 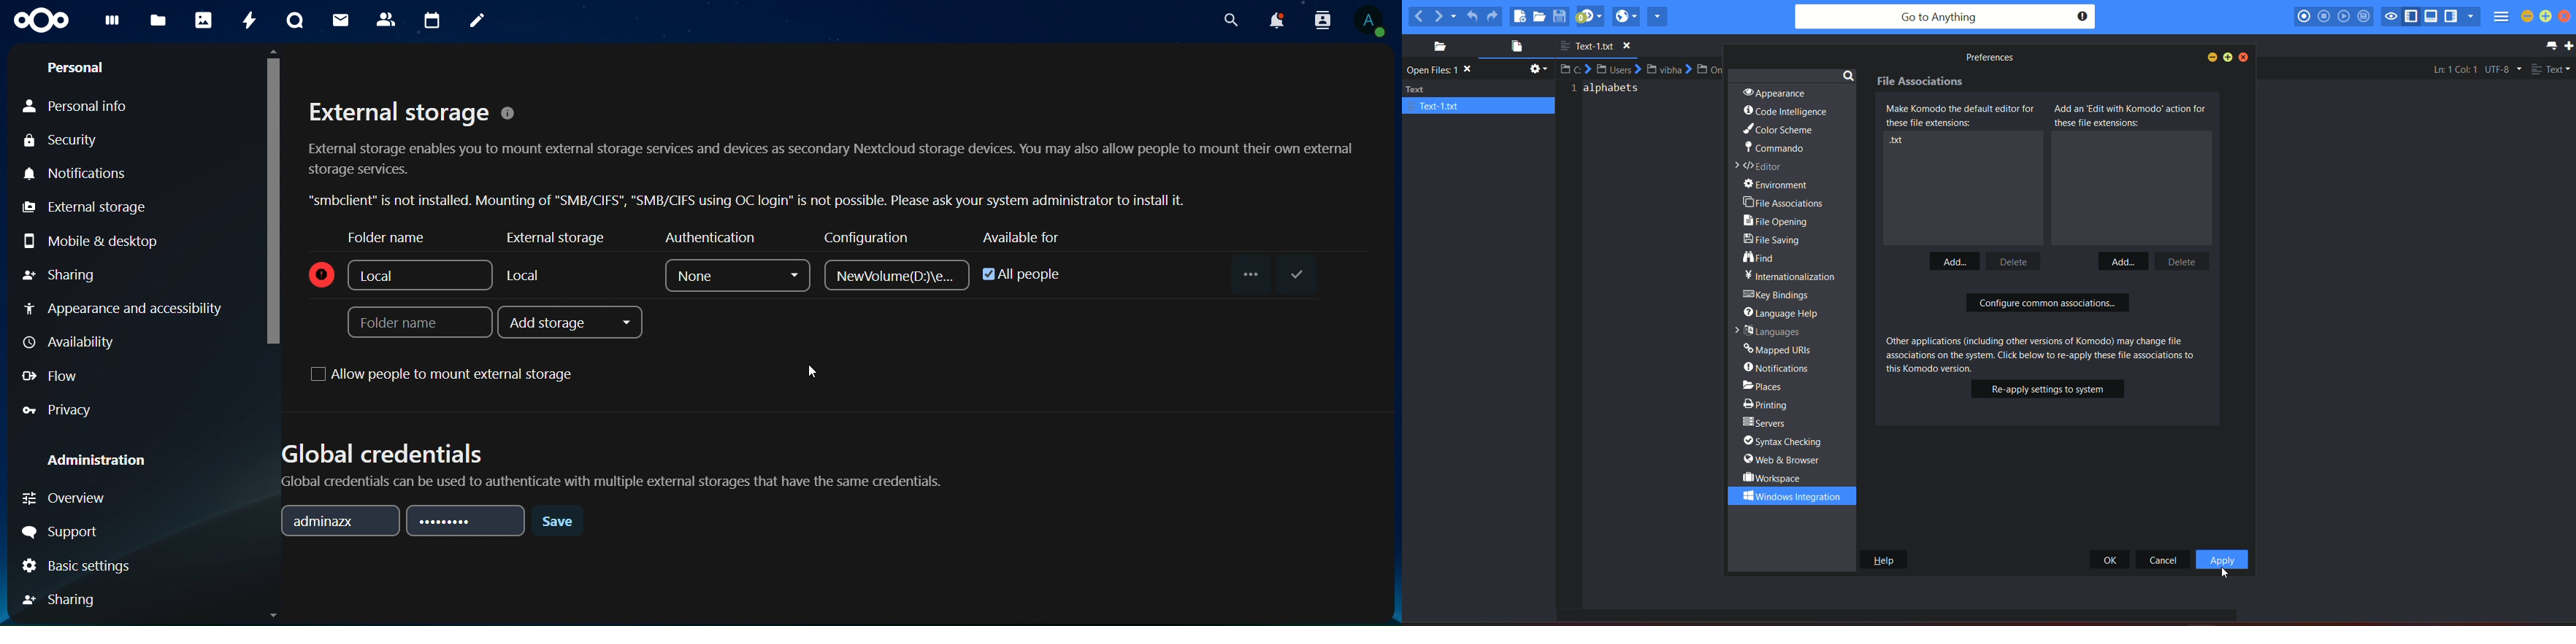 What do you see at coordinates (341, 21) in the screenshot?
I see `mail` at bounding box center [341, 21].